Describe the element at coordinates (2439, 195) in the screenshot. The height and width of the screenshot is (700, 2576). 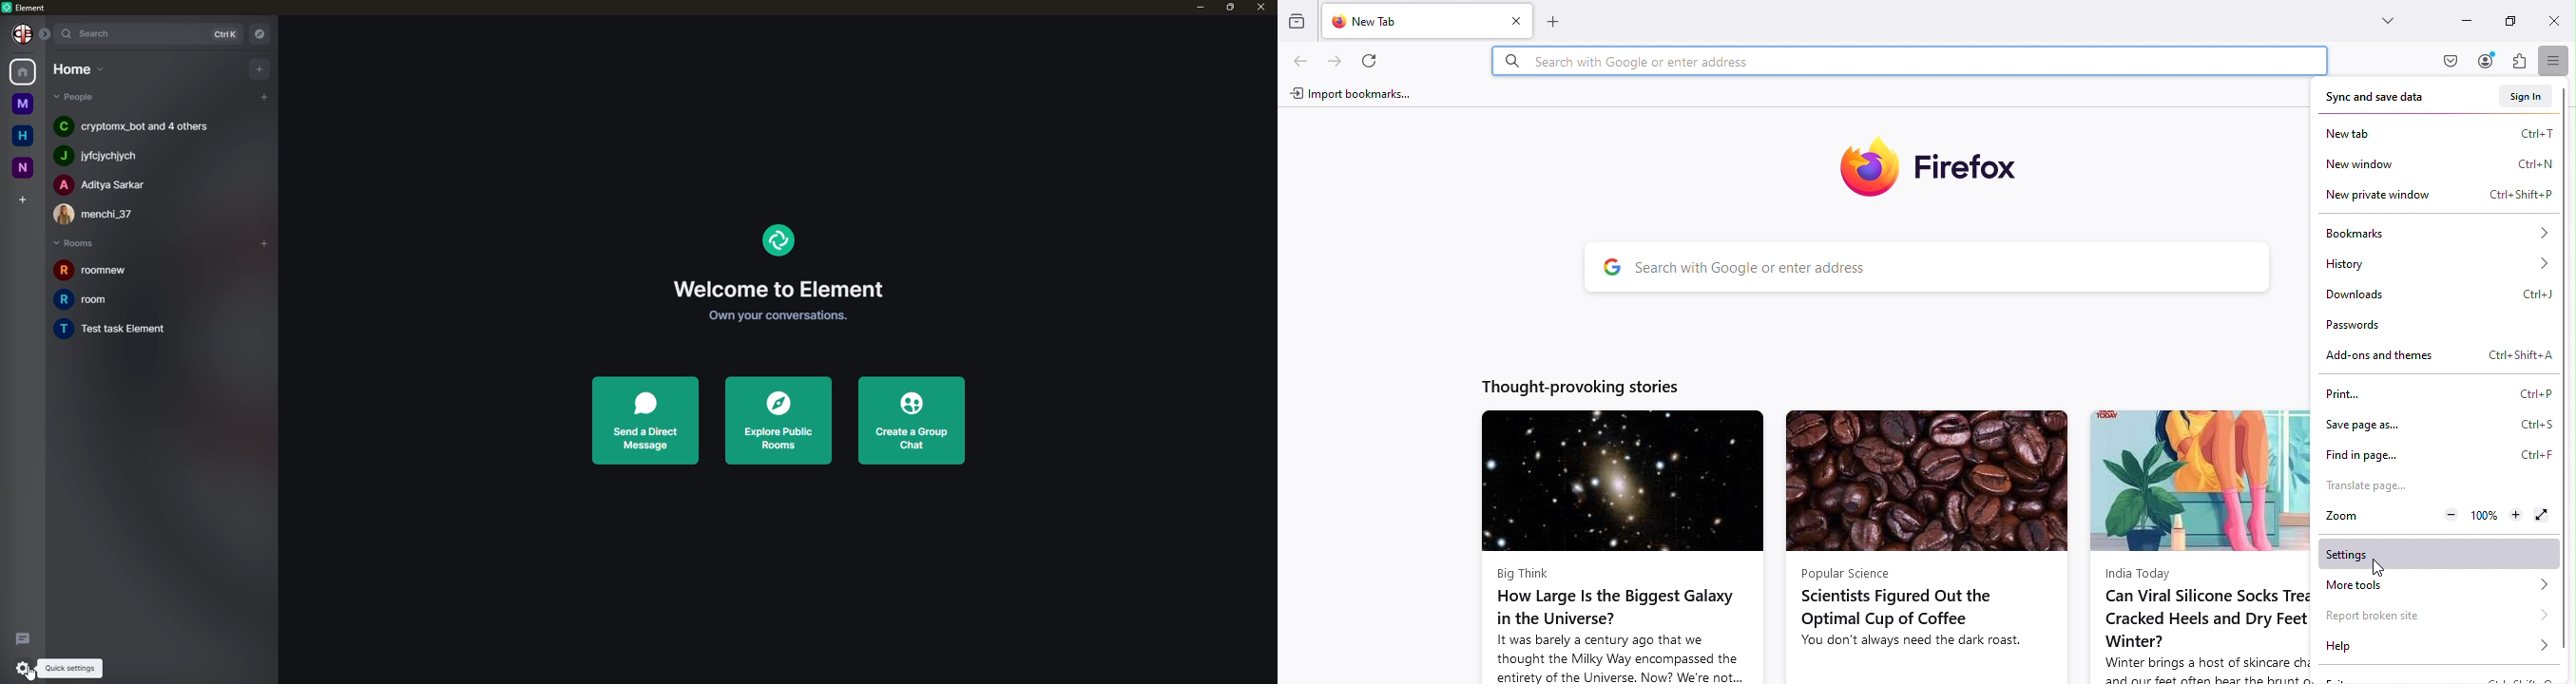
I see `New private window` at that location.